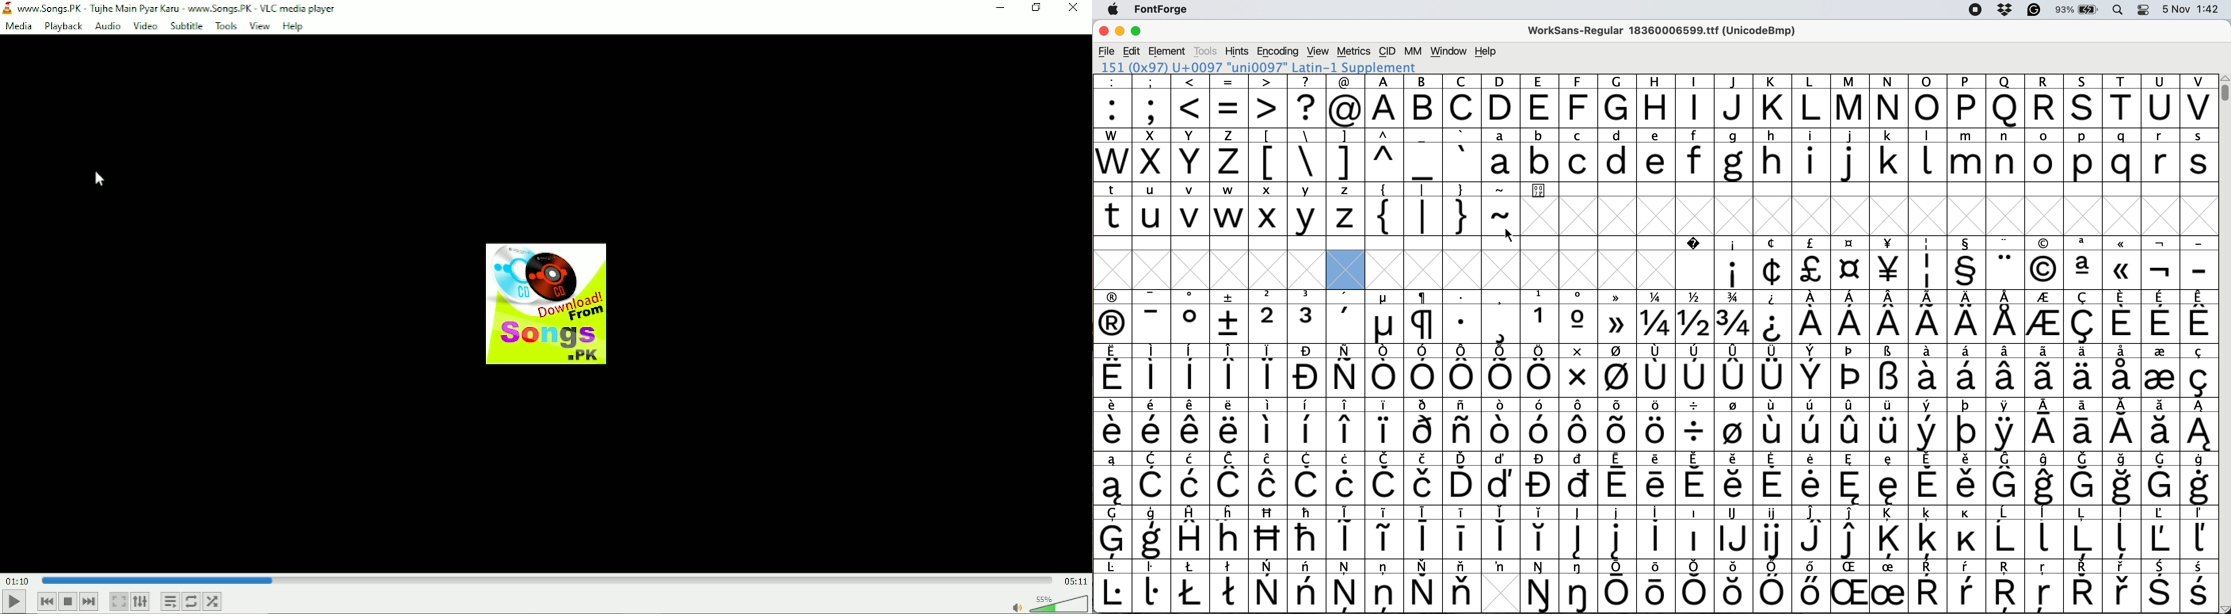 The image size is (2240, 616). Describe the element at coordinates (1540, 479) in the screenshot. I see `symbol` at that location.